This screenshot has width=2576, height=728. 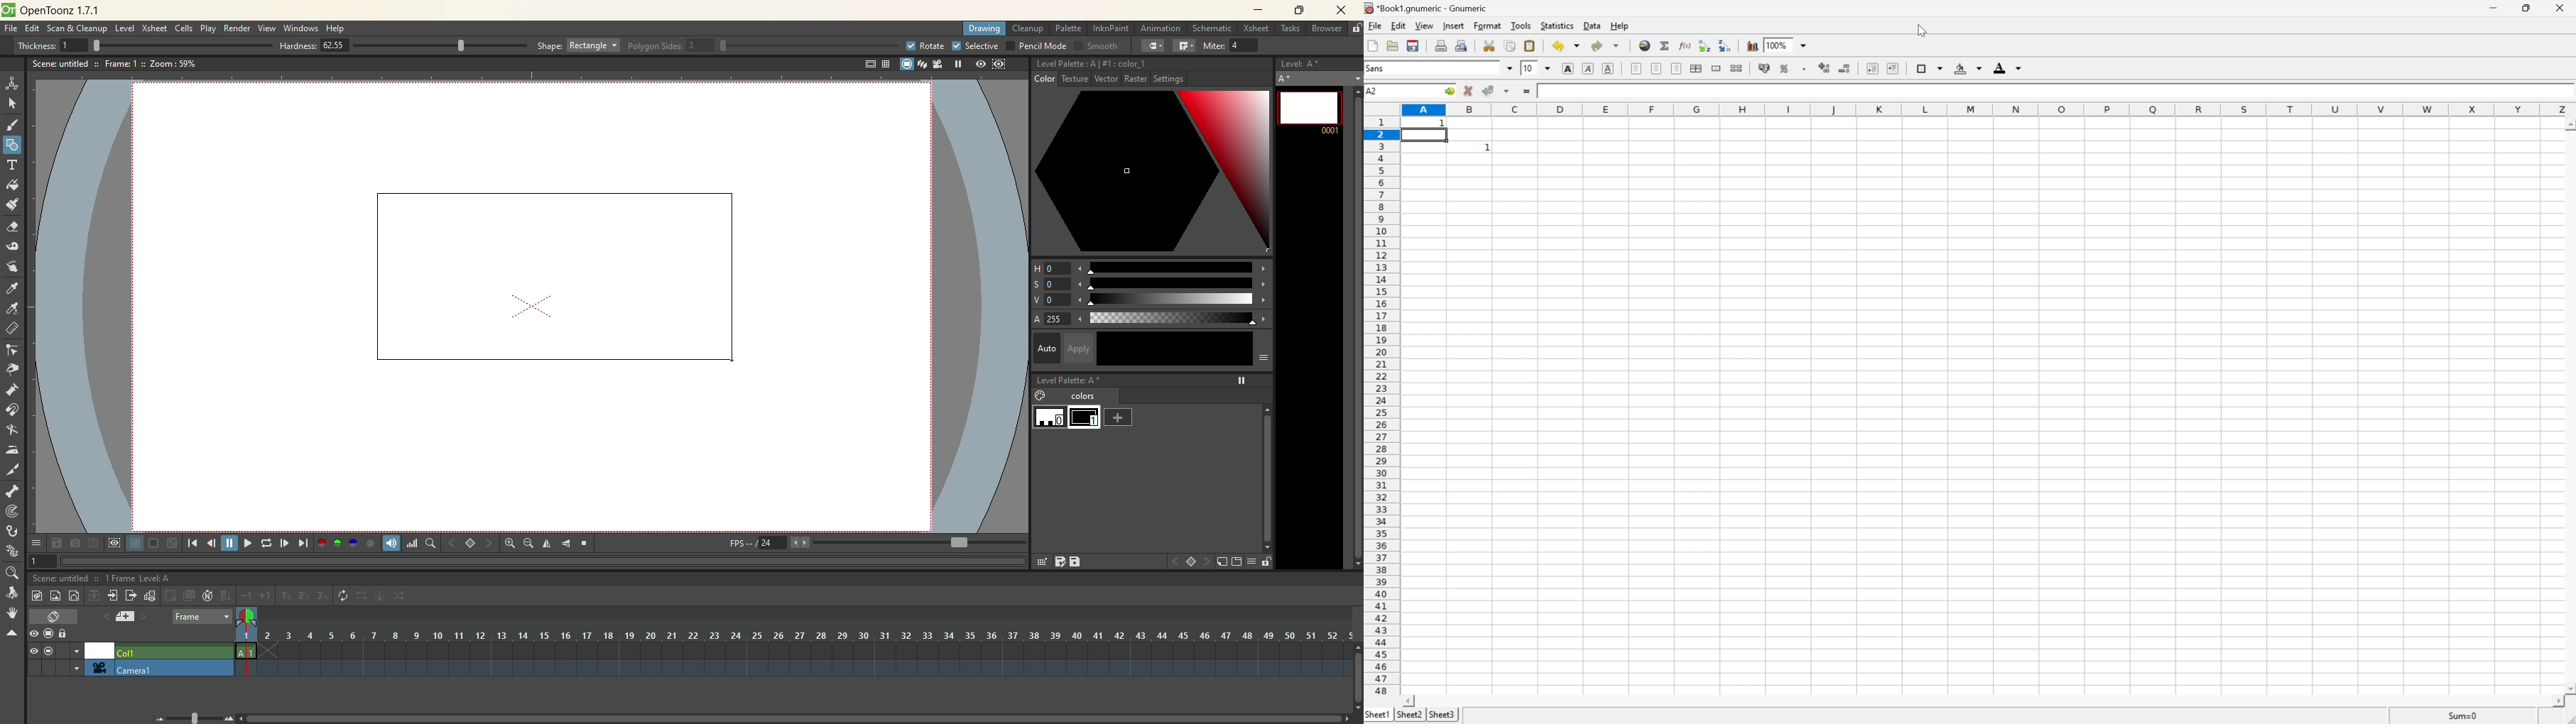 What do you see at coordinates (173, 649) in the screenshot?
I see `col1` at bounding box center [173, 649].